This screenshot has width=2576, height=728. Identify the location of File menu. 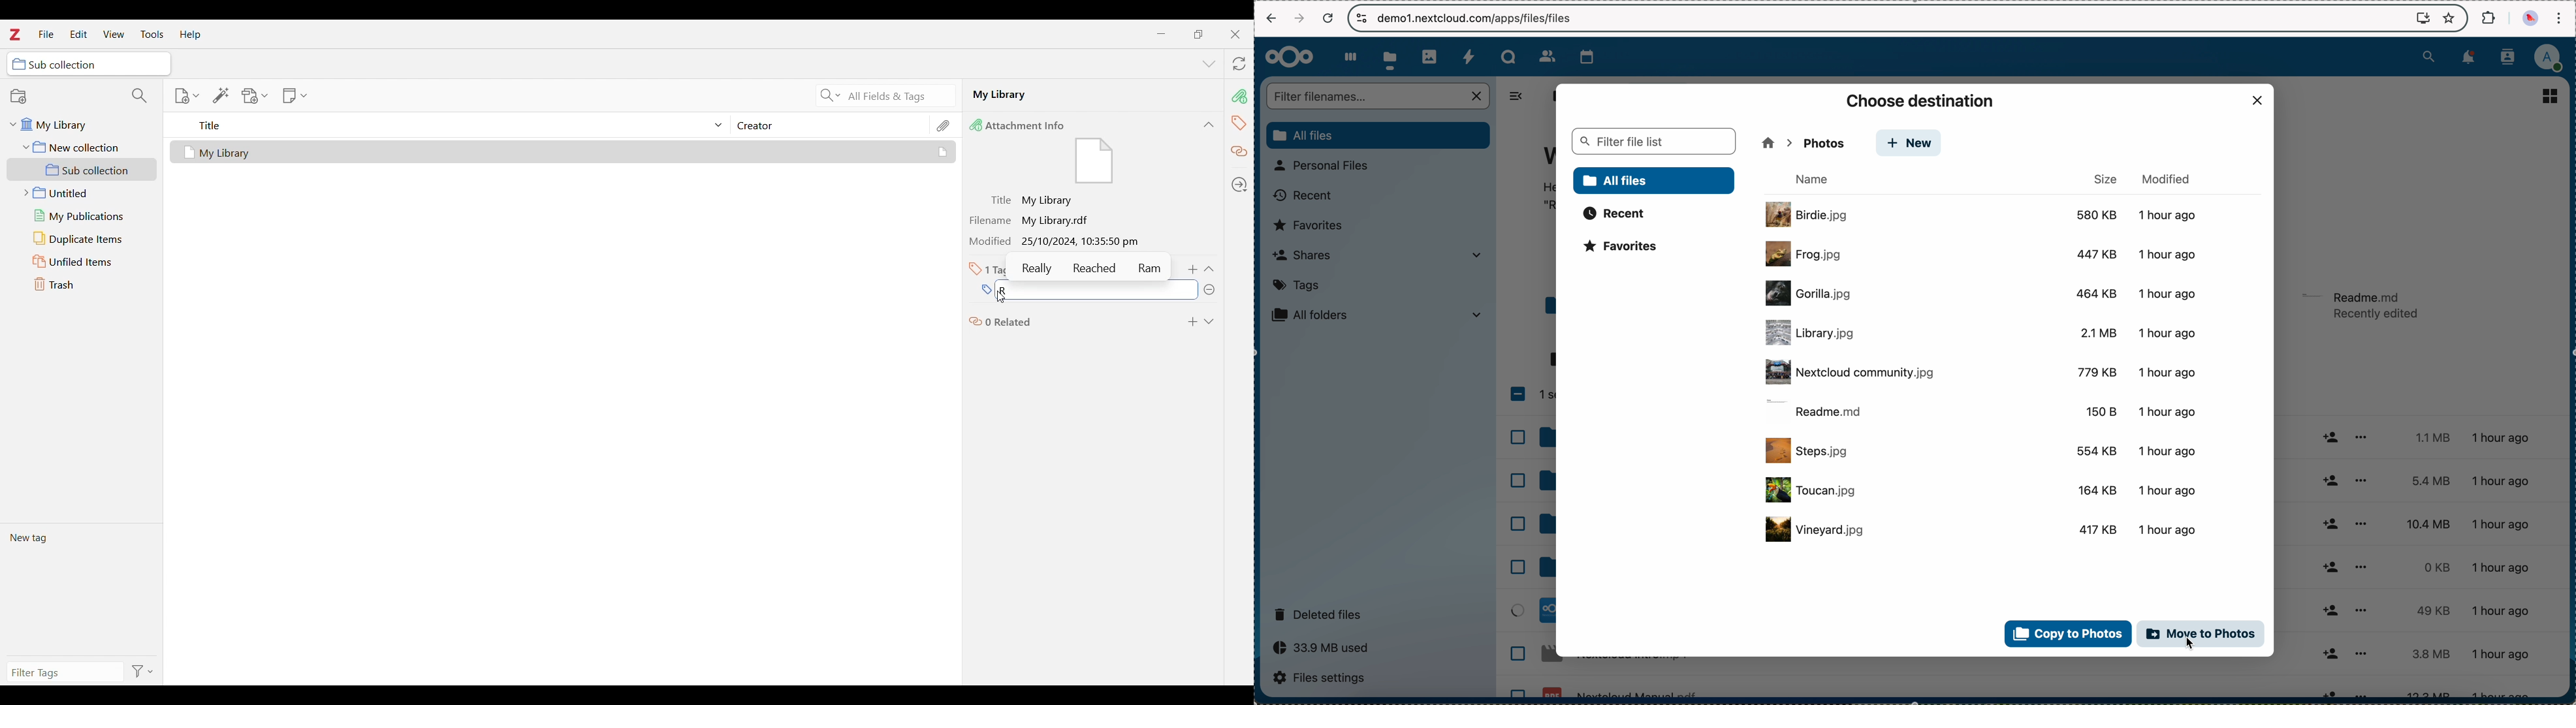
(46, 33).